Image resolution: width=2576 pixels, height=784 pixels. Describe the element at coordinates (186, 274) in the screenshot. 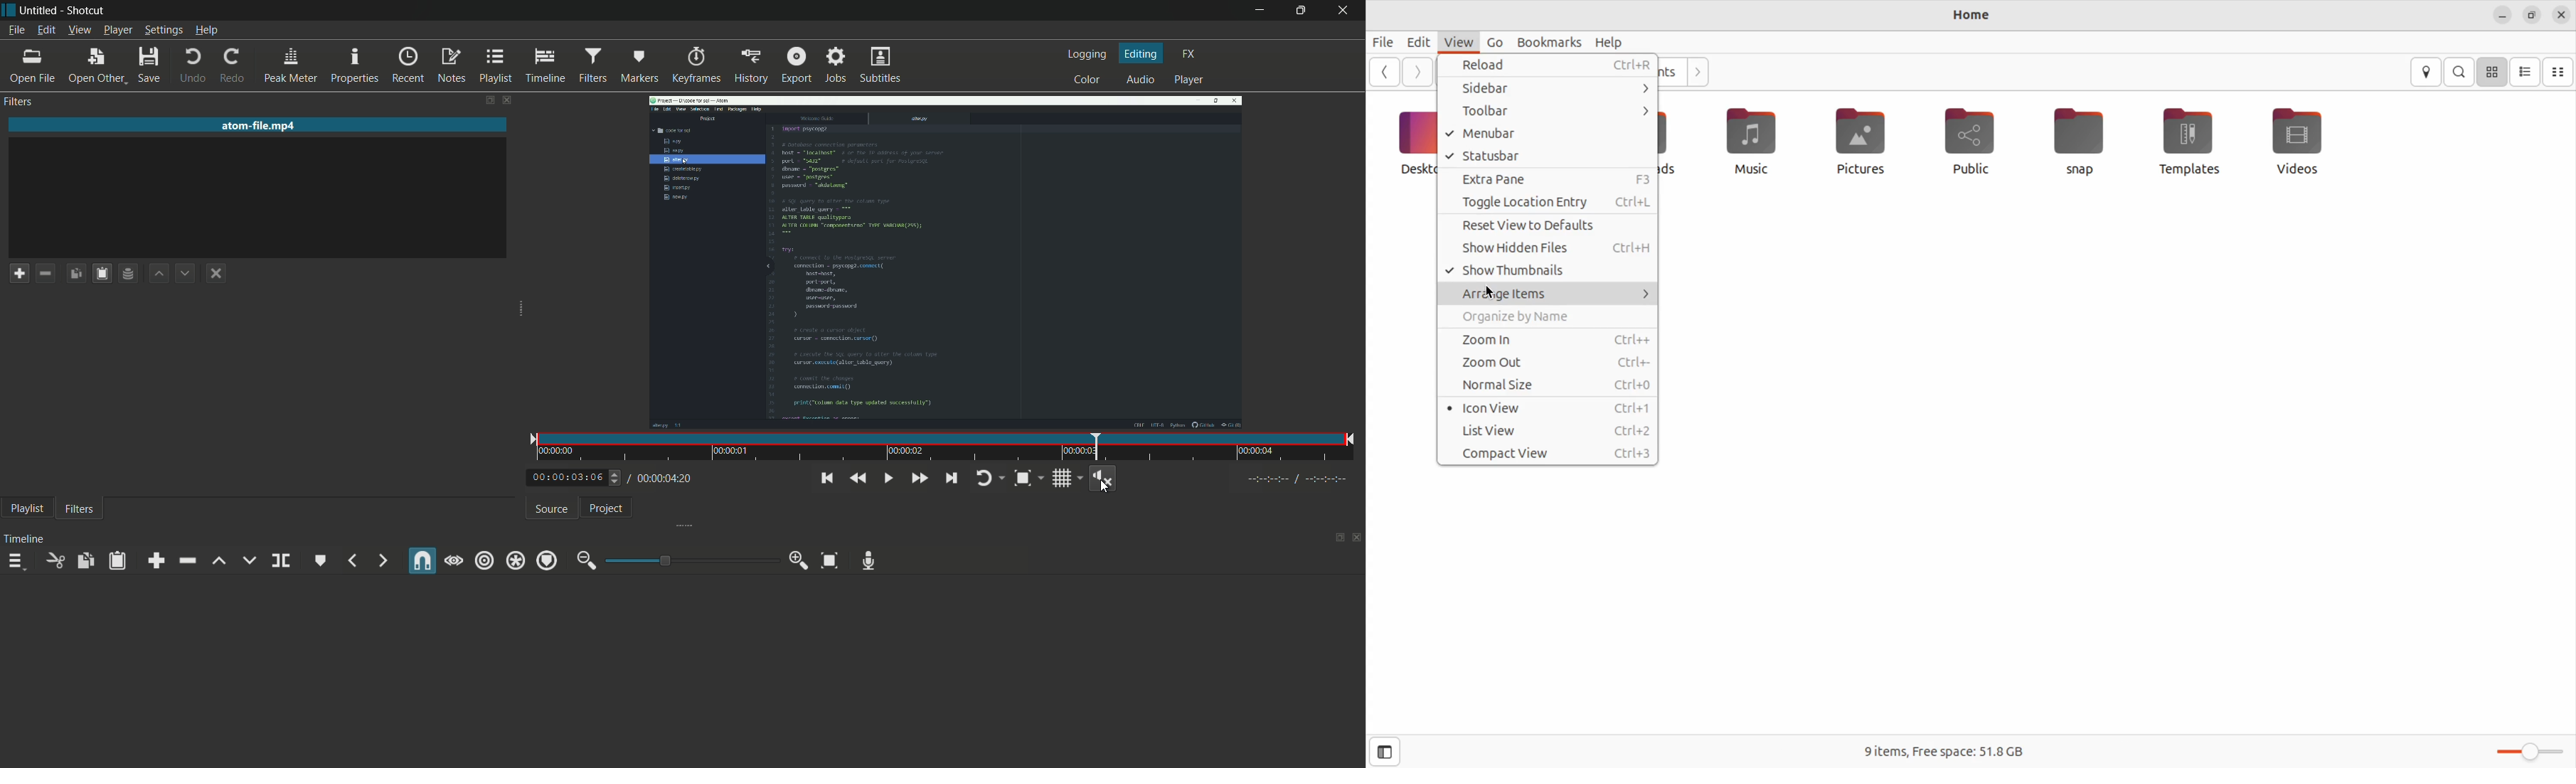

I see `move filter down` at that location.